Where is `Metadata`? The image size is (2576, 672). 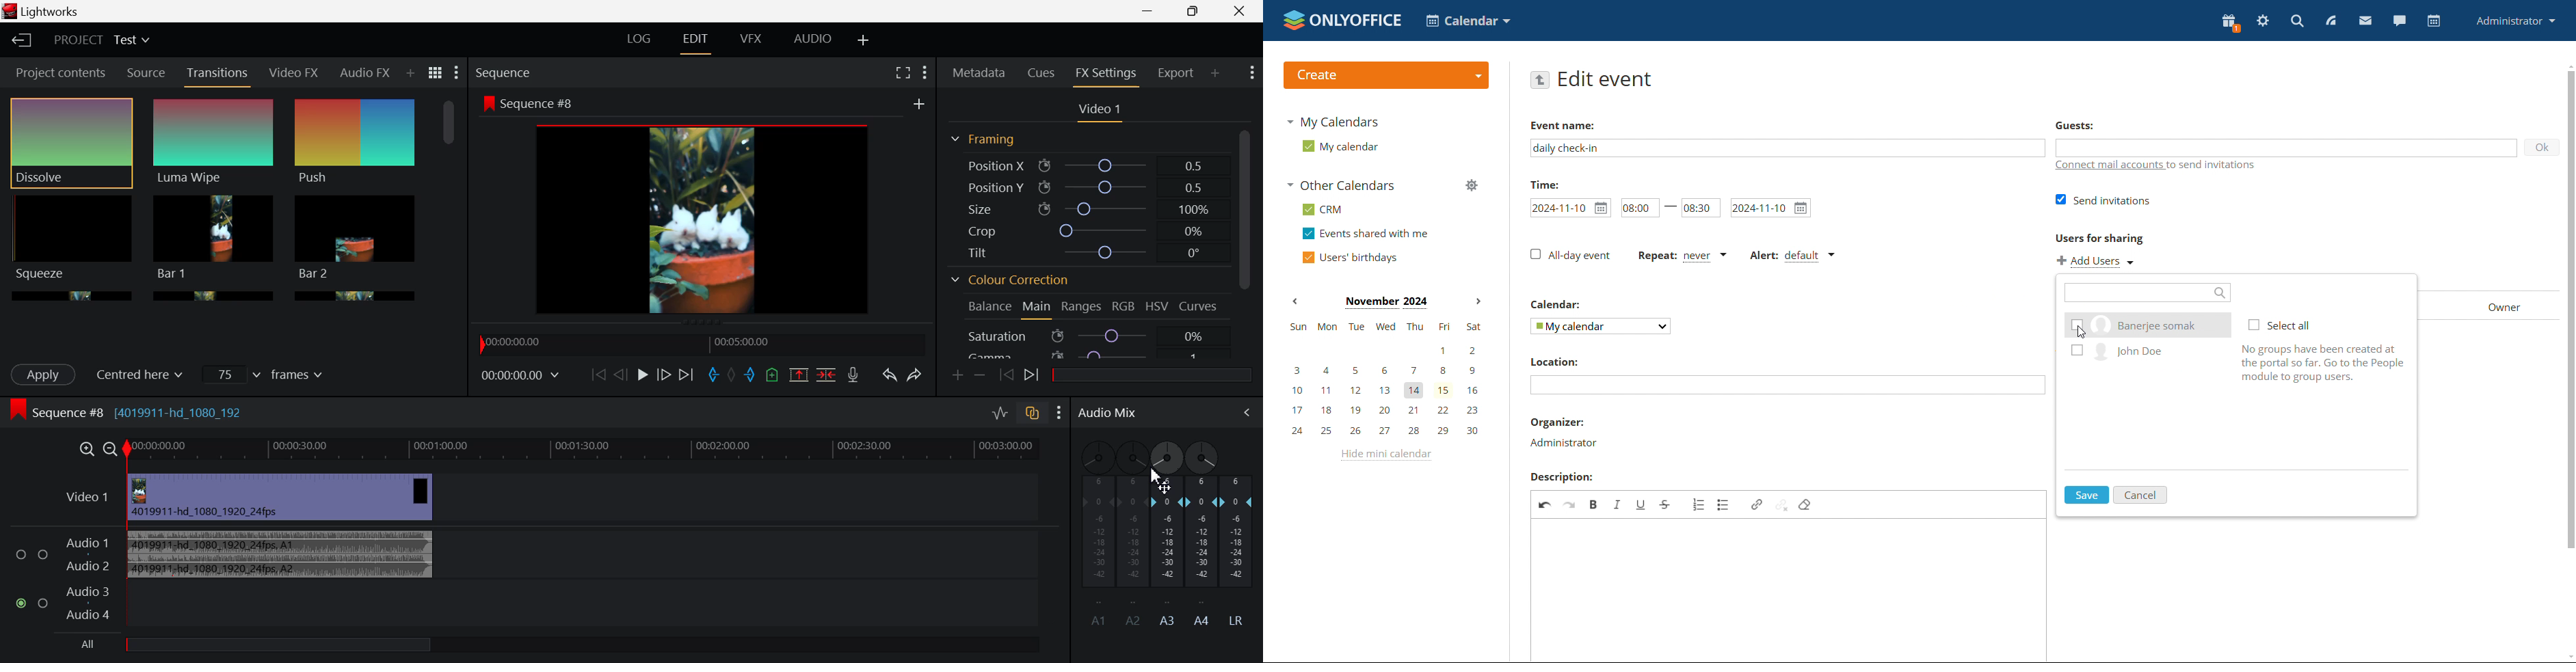
Metadata is located at coordinates (979, 72).